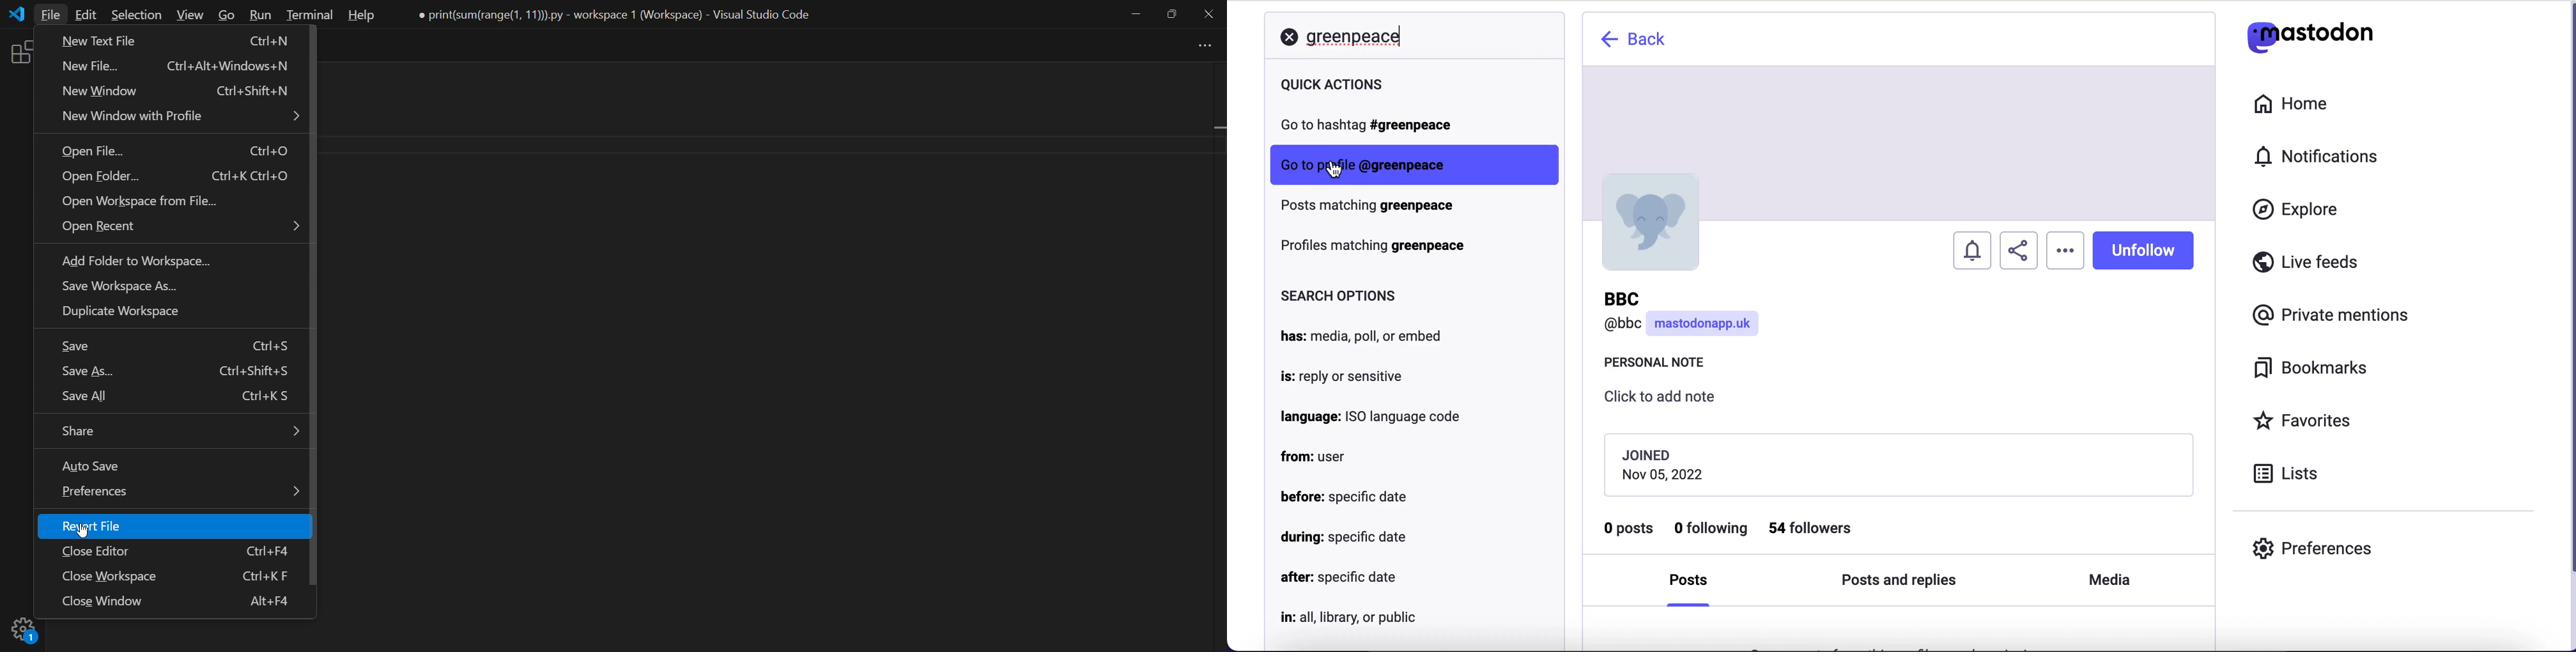  Describe the element at coordinates (360, 16) in the screenshot. I see `Help` at that location.